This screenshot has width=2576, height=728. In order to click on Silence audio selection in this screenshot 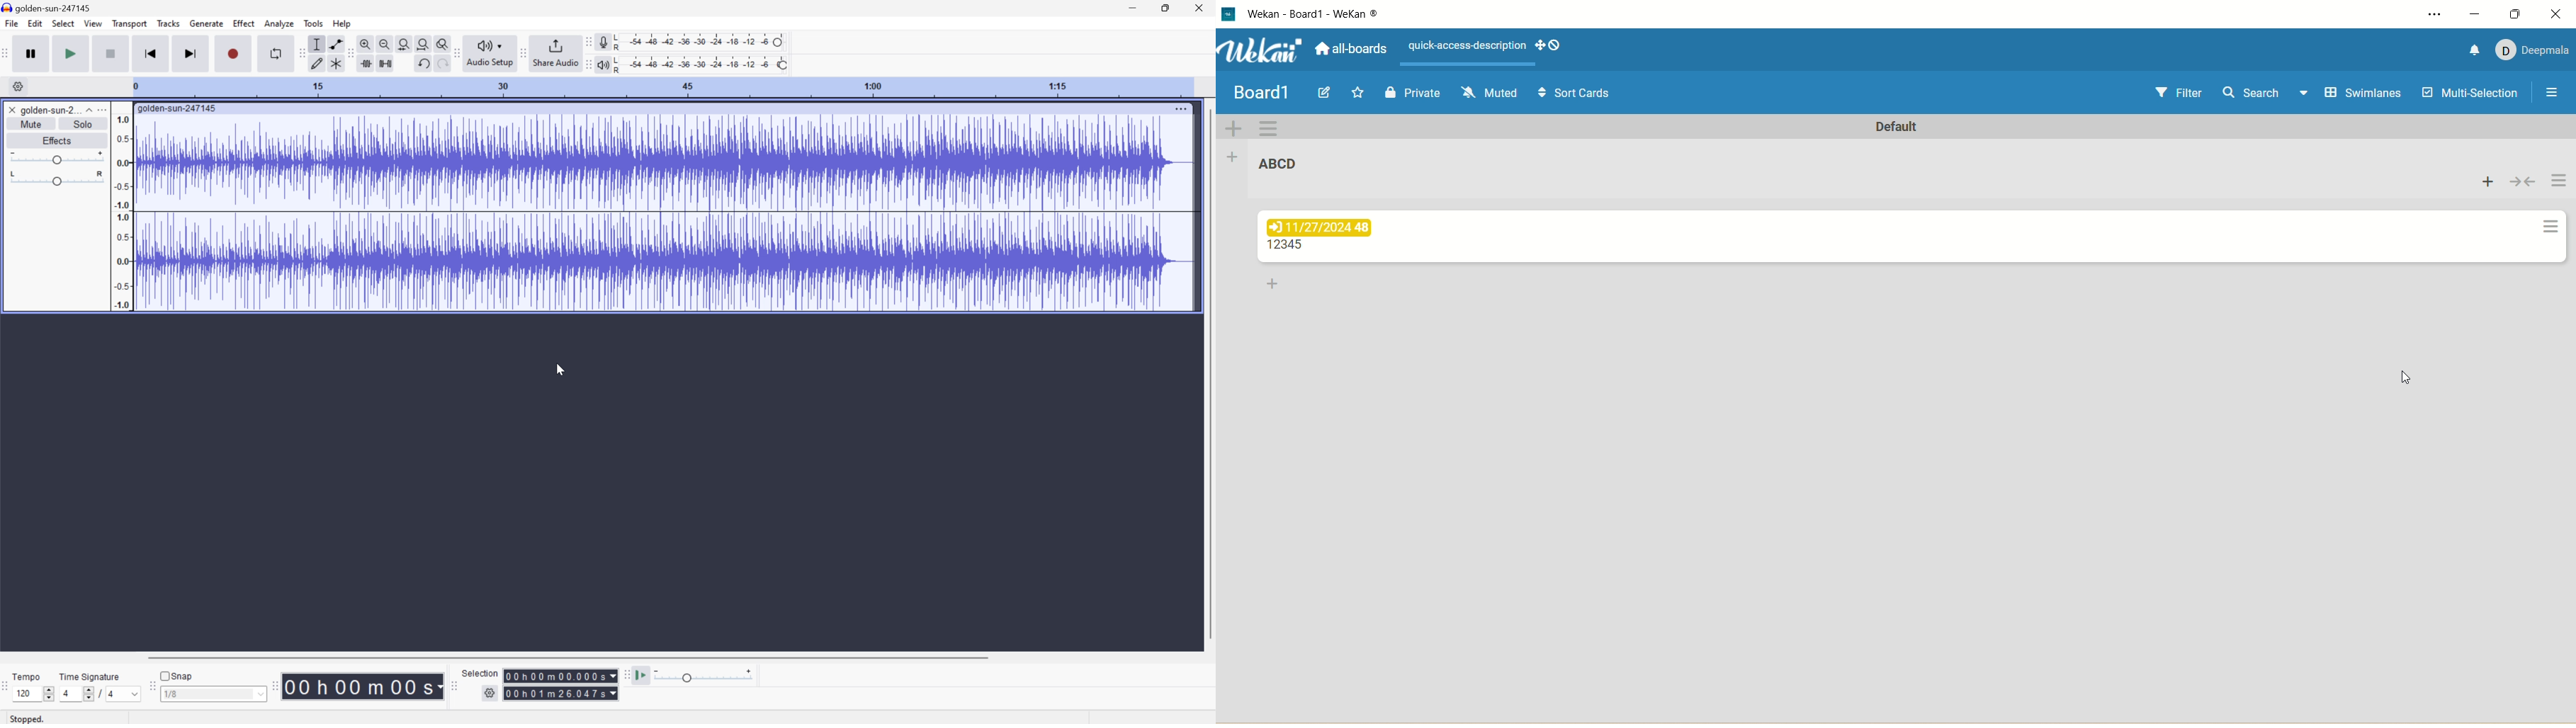, I will do `click(385, 64)`.